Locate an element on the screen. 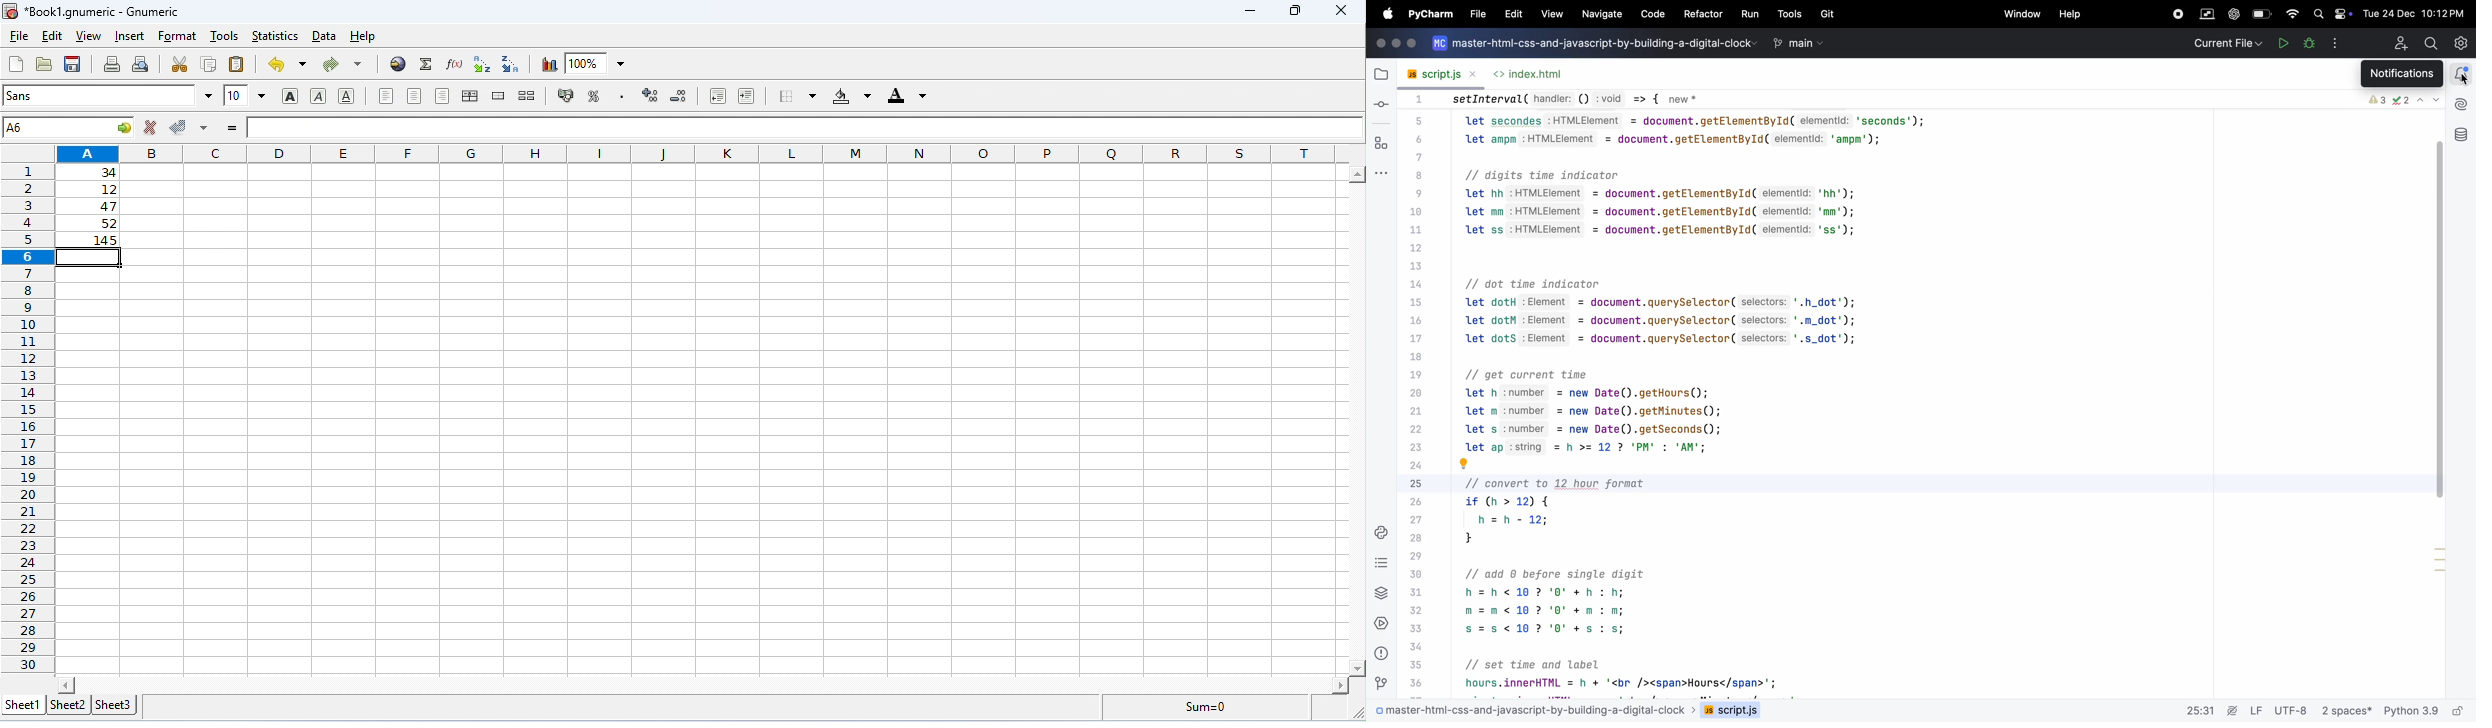 Image resolution: width=2492 pixels, height=728 pixels. sort ascending is located at coordinates (482, 64).